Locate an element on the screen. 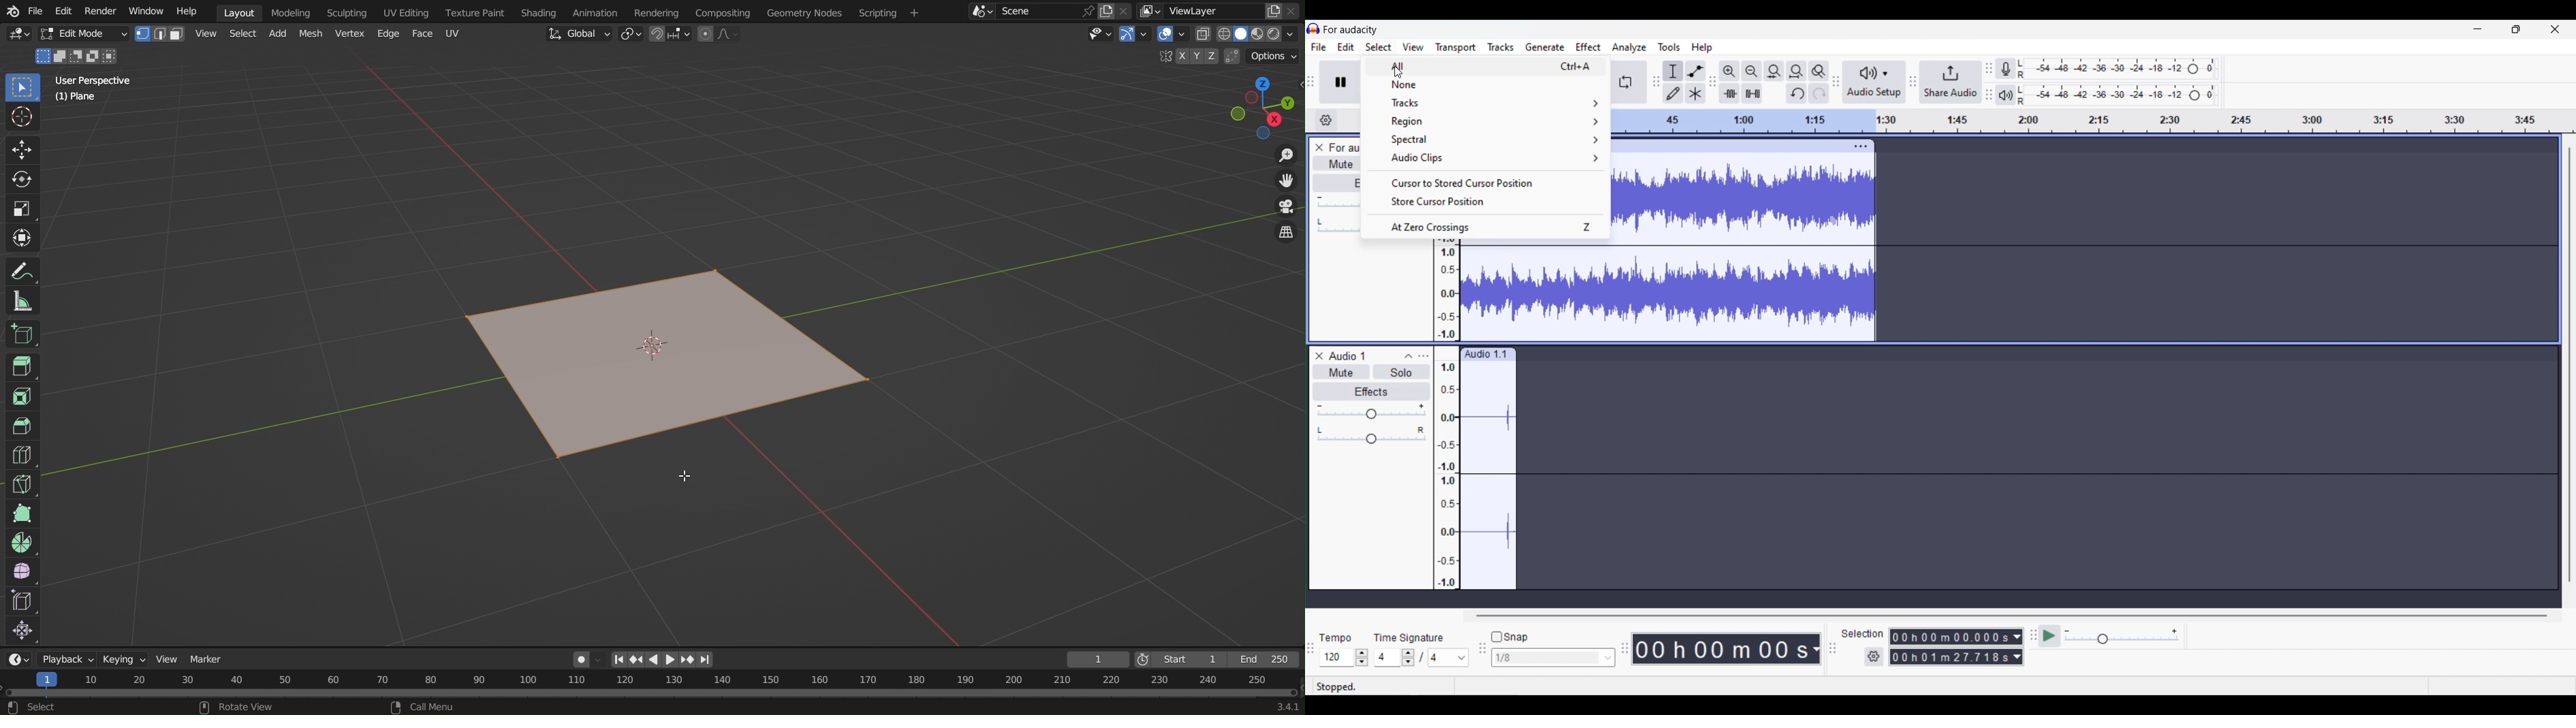  Envelop tool is located at coordinates (1696, 71).